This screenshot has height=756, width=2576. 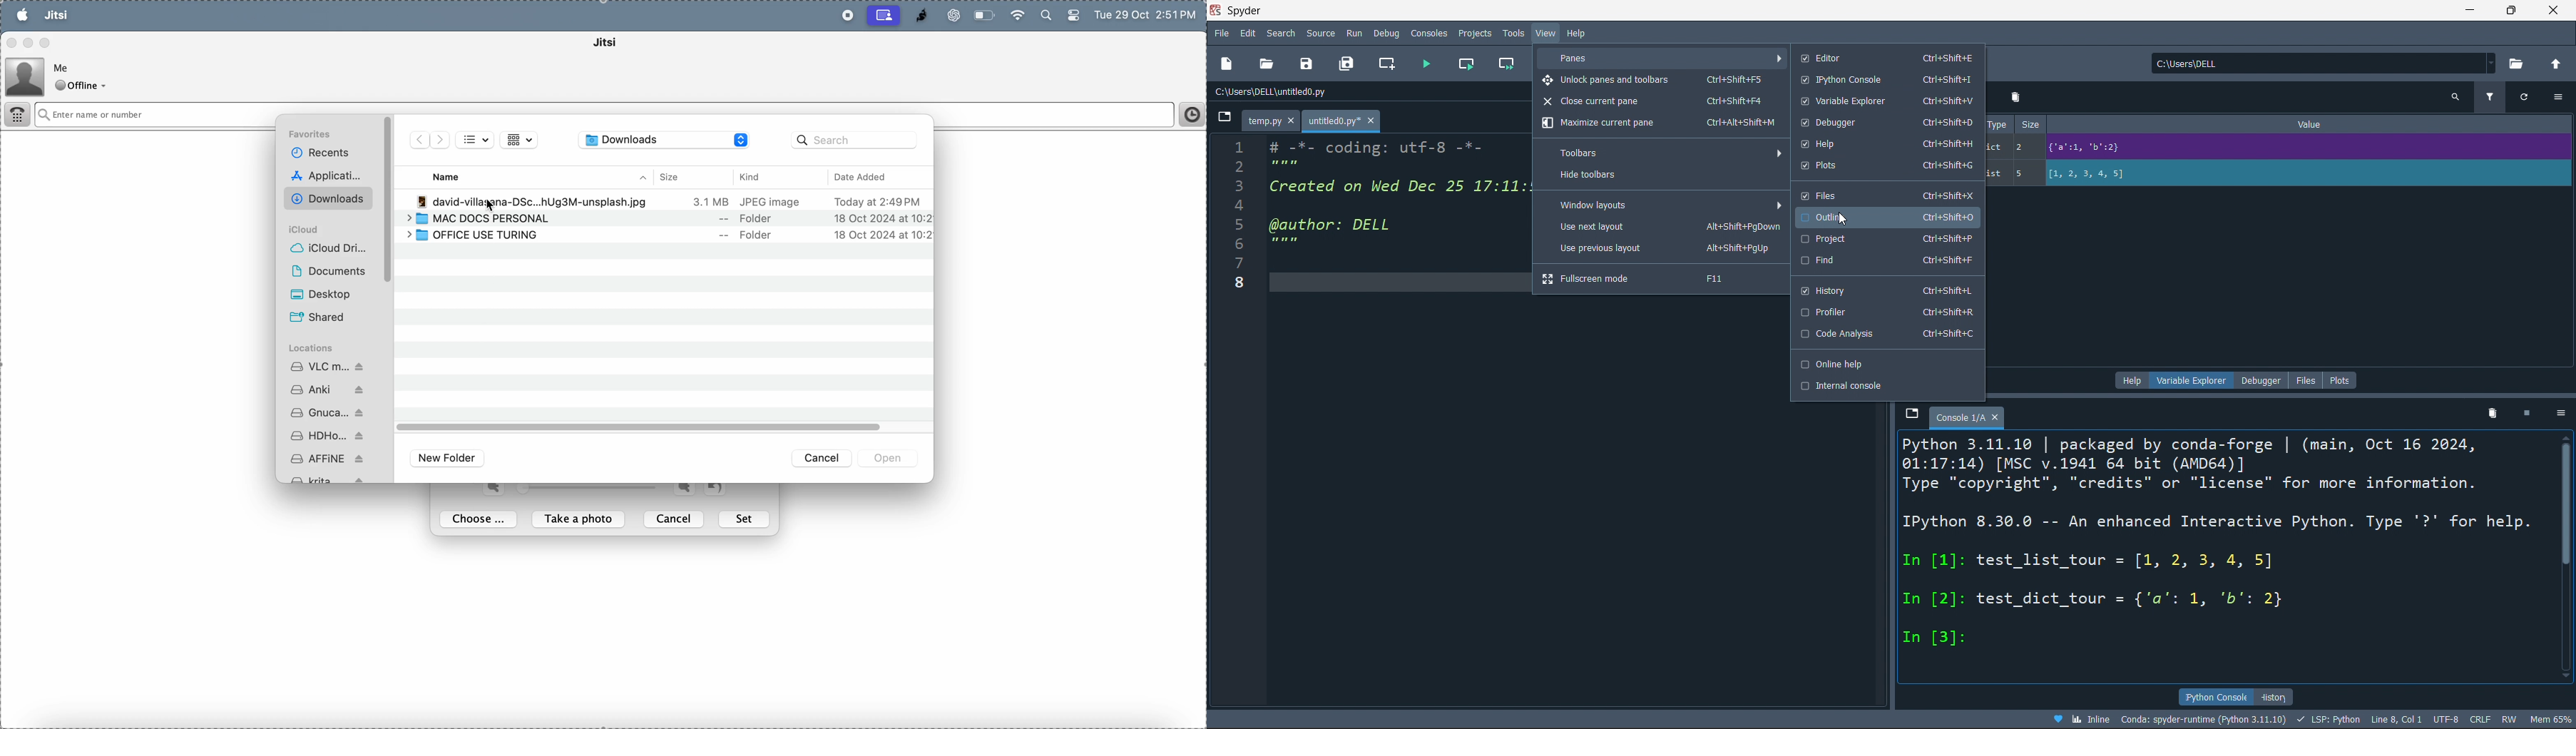 I want to click on tools, so click(x=1513, y=34).